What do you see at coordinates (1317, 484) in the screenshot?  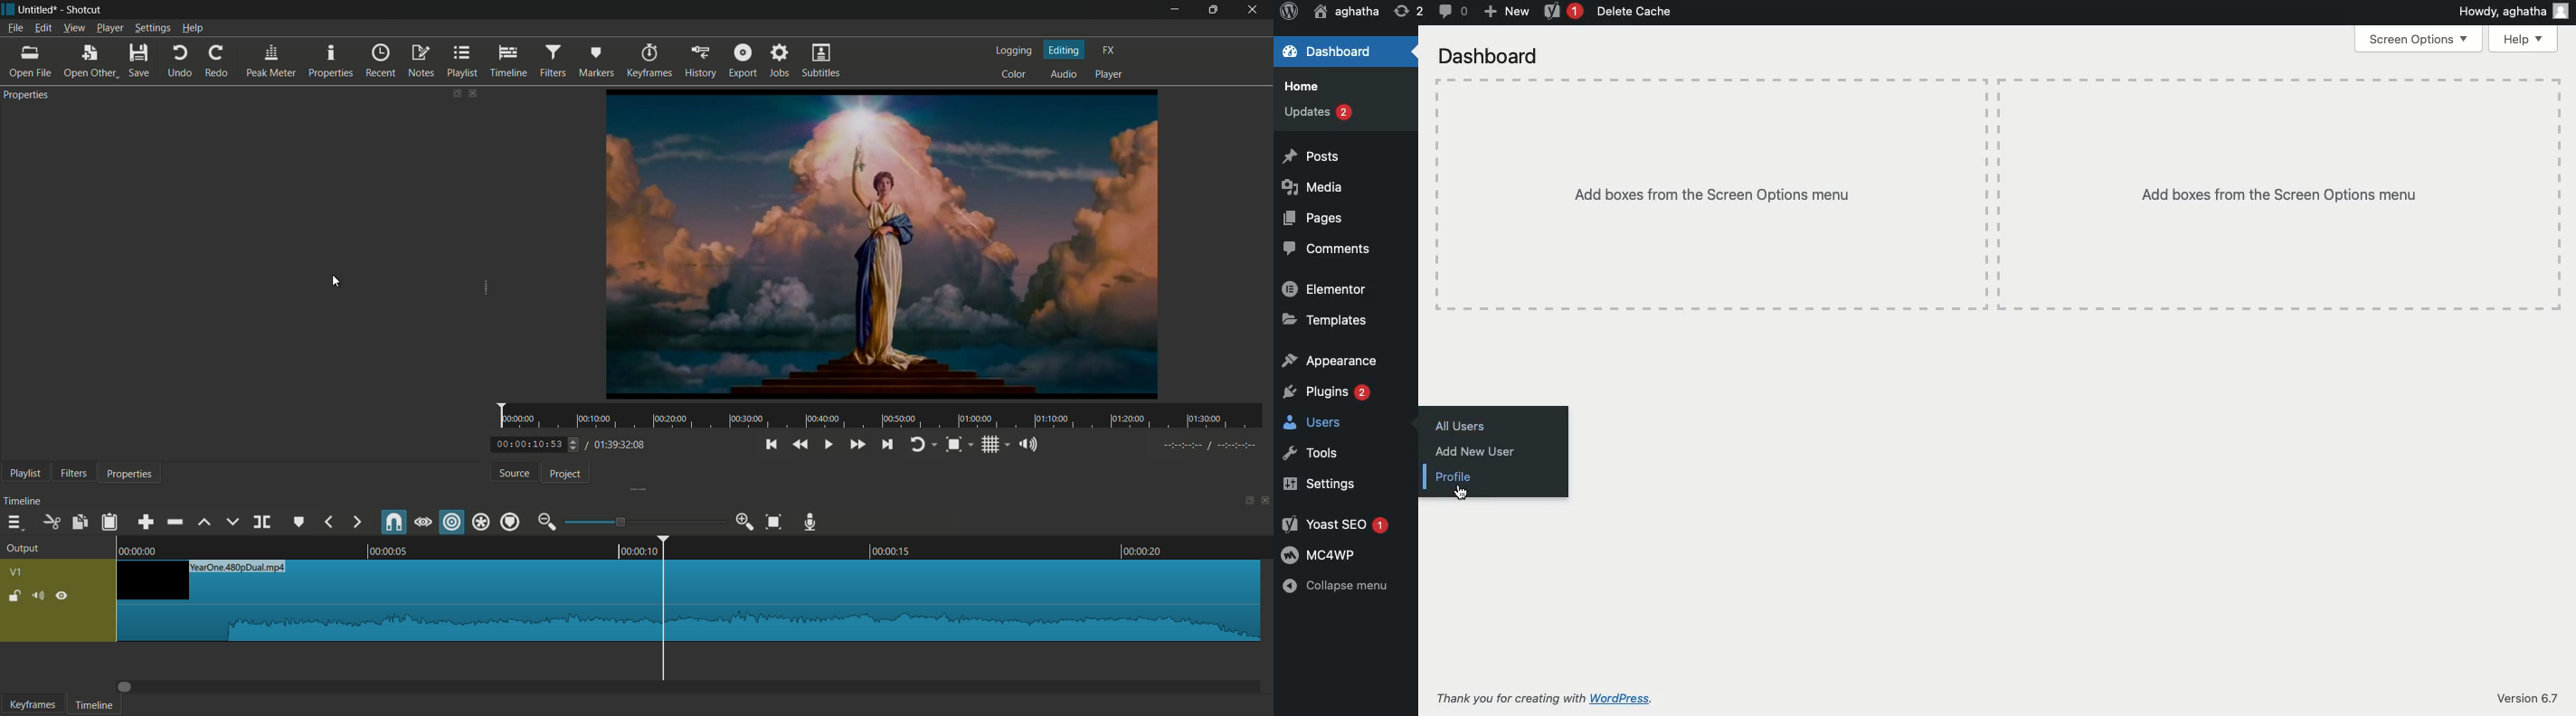 I see `Settings` at bounding box center [1317, 484].